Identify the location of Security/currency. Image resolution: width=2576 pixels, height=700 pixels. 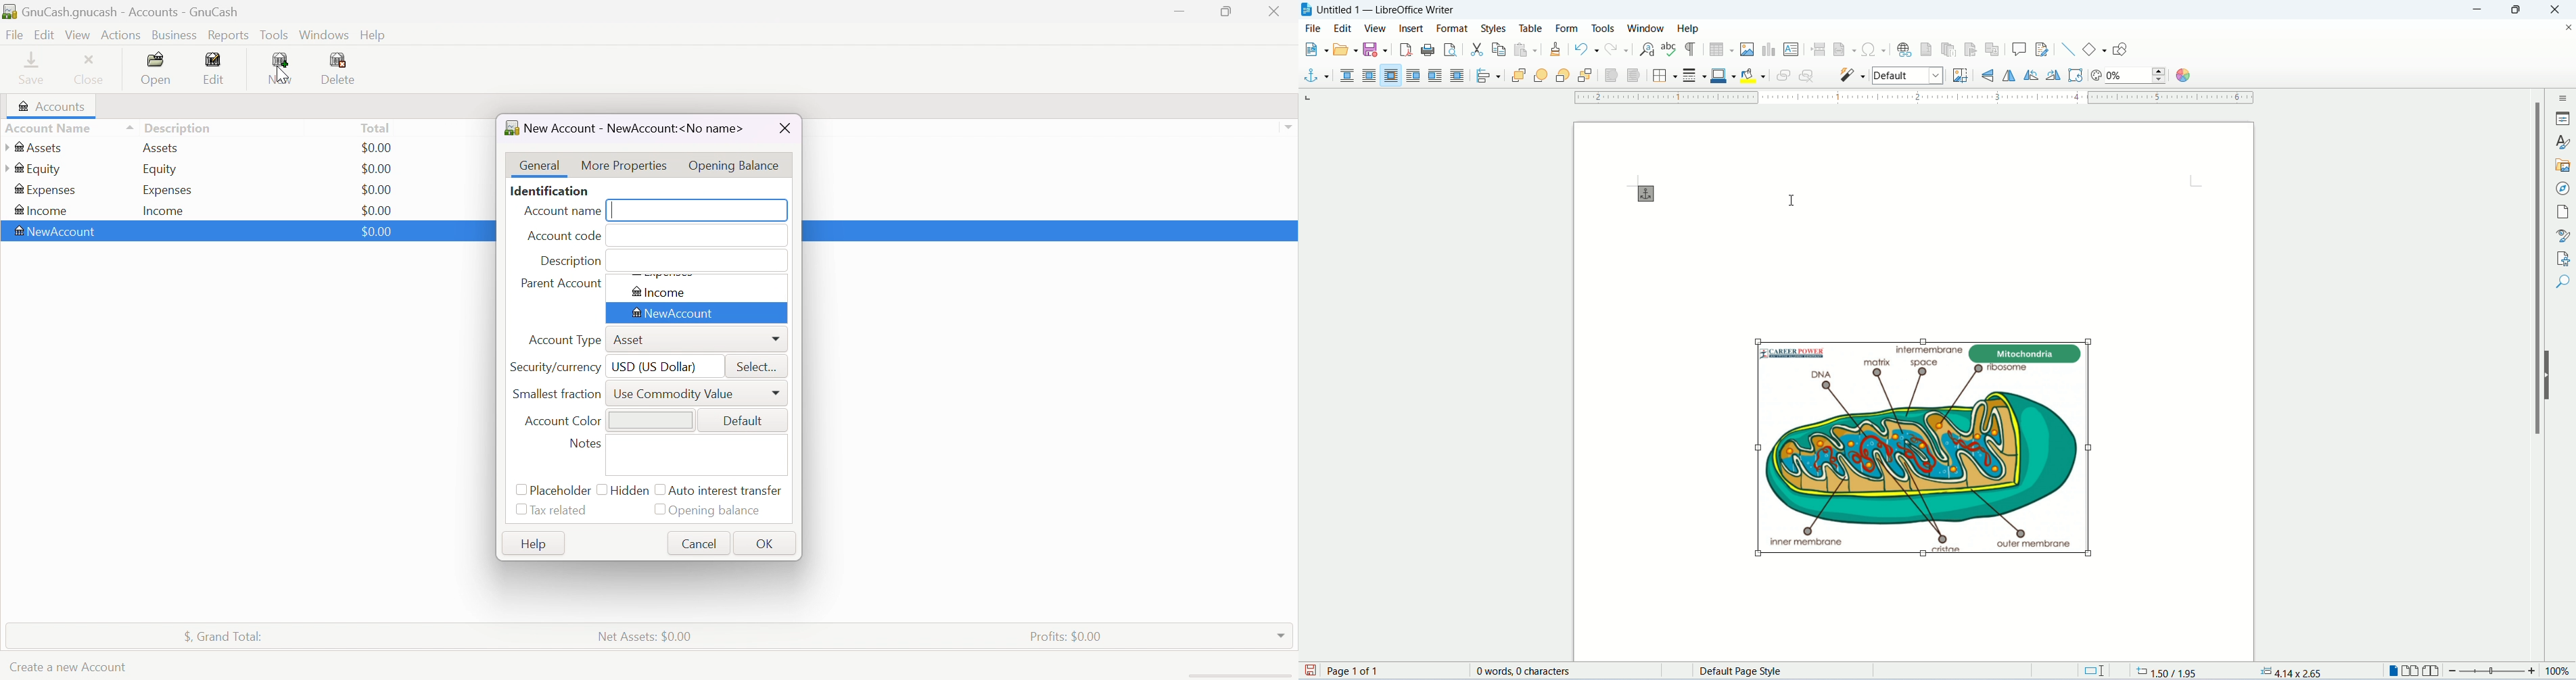
(555, 369).